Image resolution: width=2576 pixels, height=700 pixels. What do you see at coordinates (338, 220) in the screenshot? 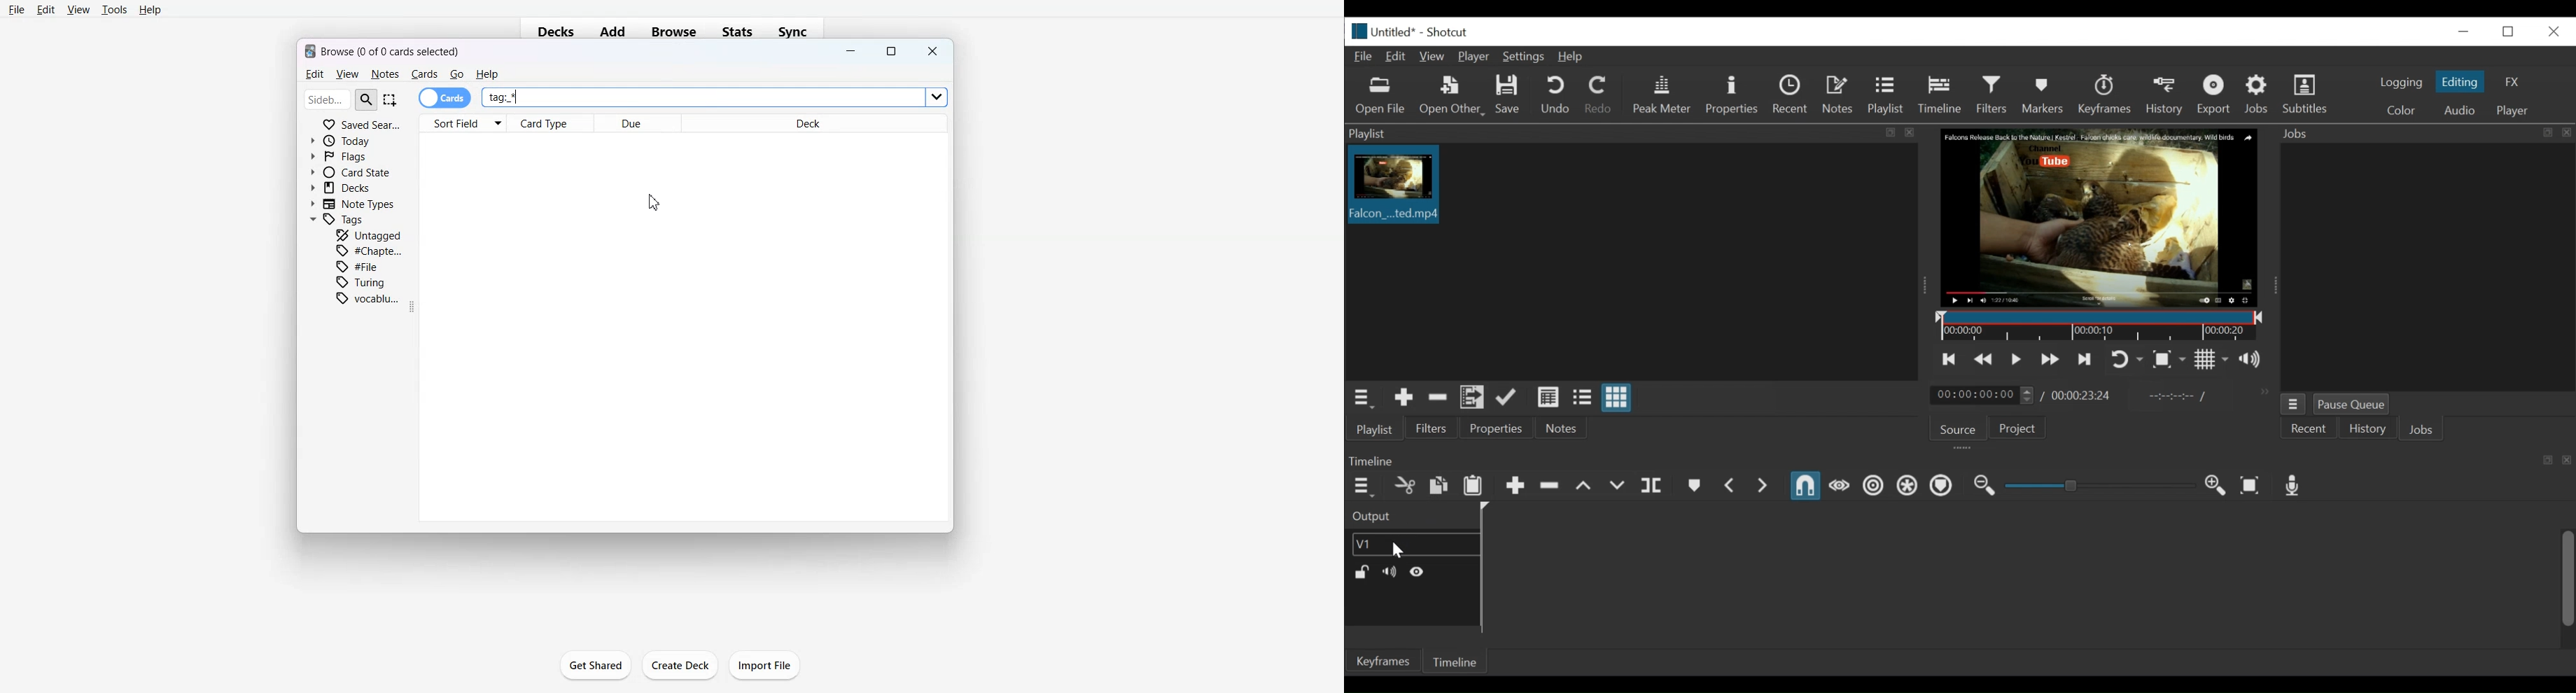
I see `Tags` at bounding box center [338, 220].